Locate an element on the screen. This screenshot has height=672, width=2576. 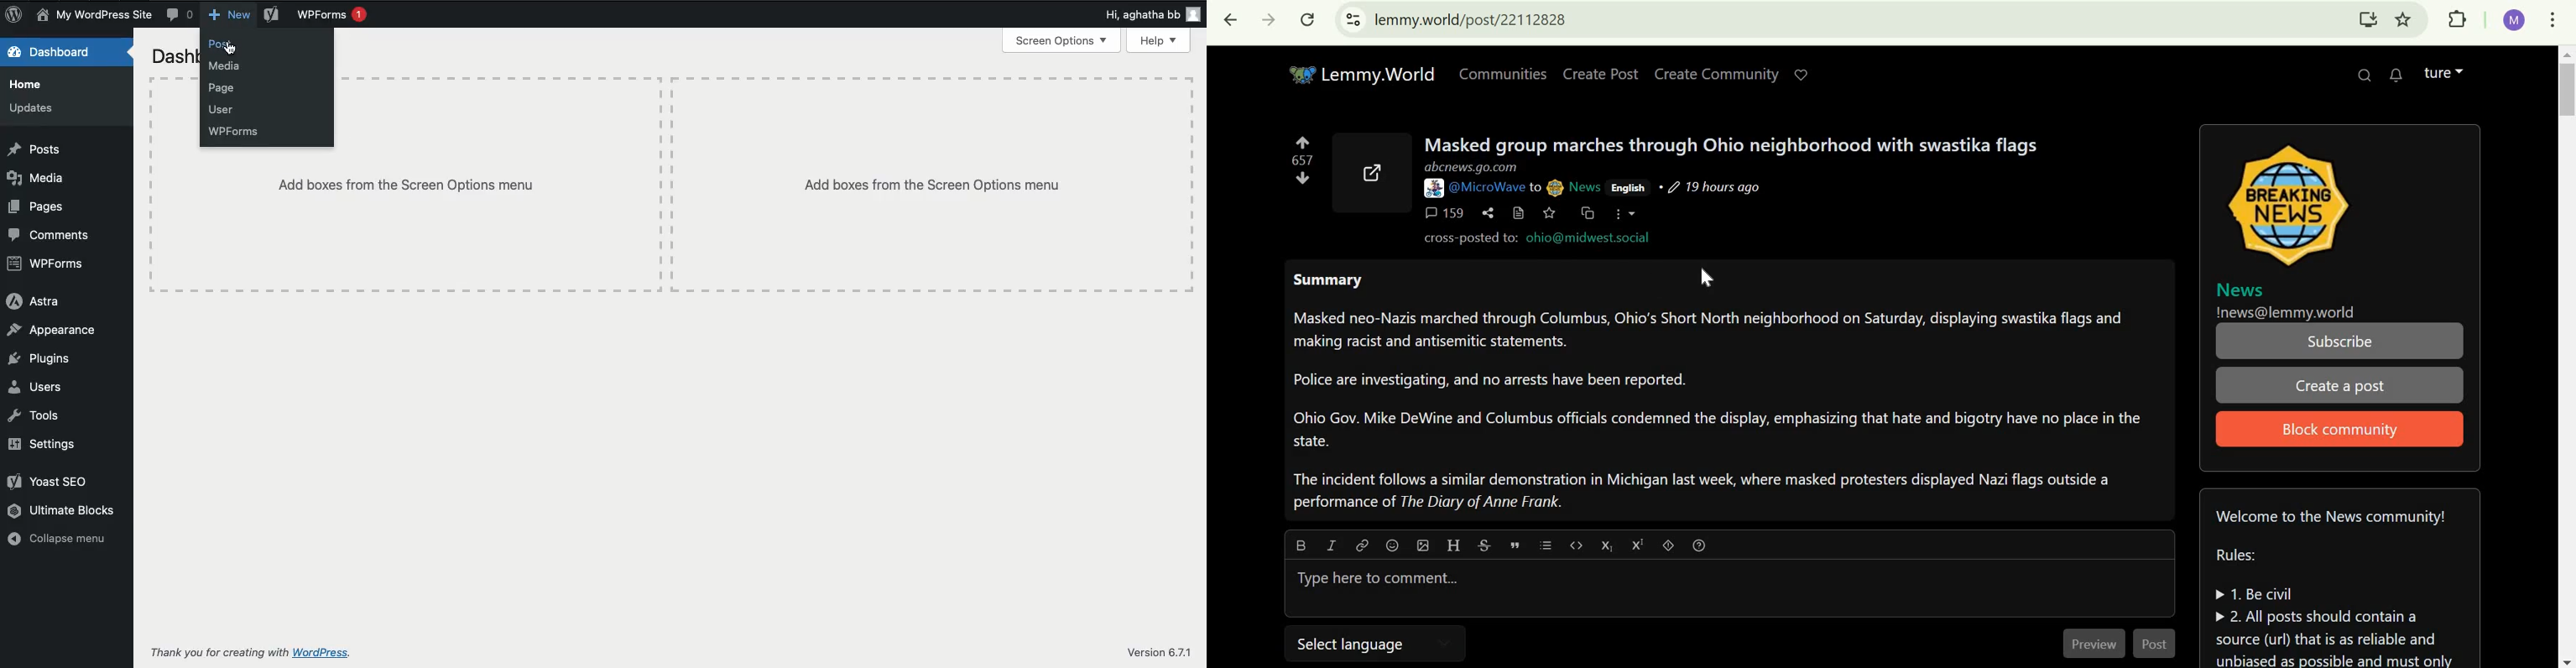
Media is located at coordinates (39, 178).